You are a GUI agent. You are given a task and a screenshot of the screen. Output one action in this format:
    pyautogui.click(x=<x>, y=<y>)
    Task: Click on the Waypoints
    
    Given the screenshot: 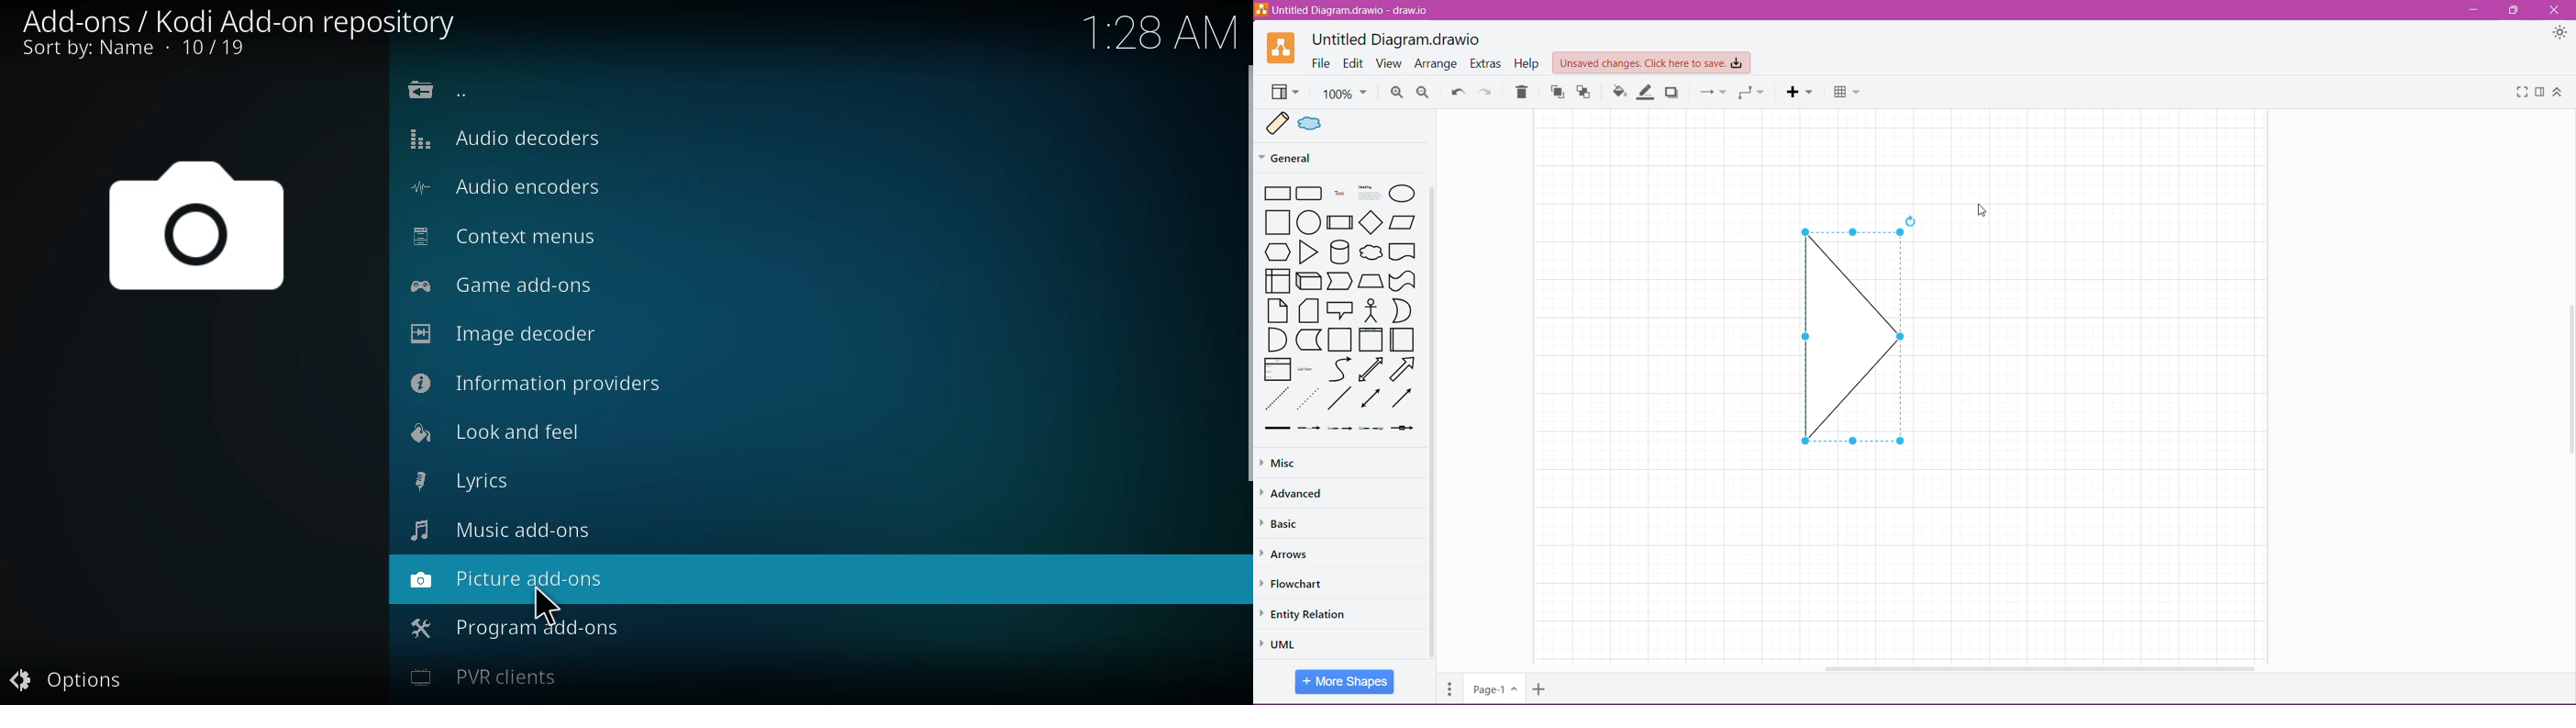 What is the action you would take?
    pyautogui.click(x=1752, y=92)
    